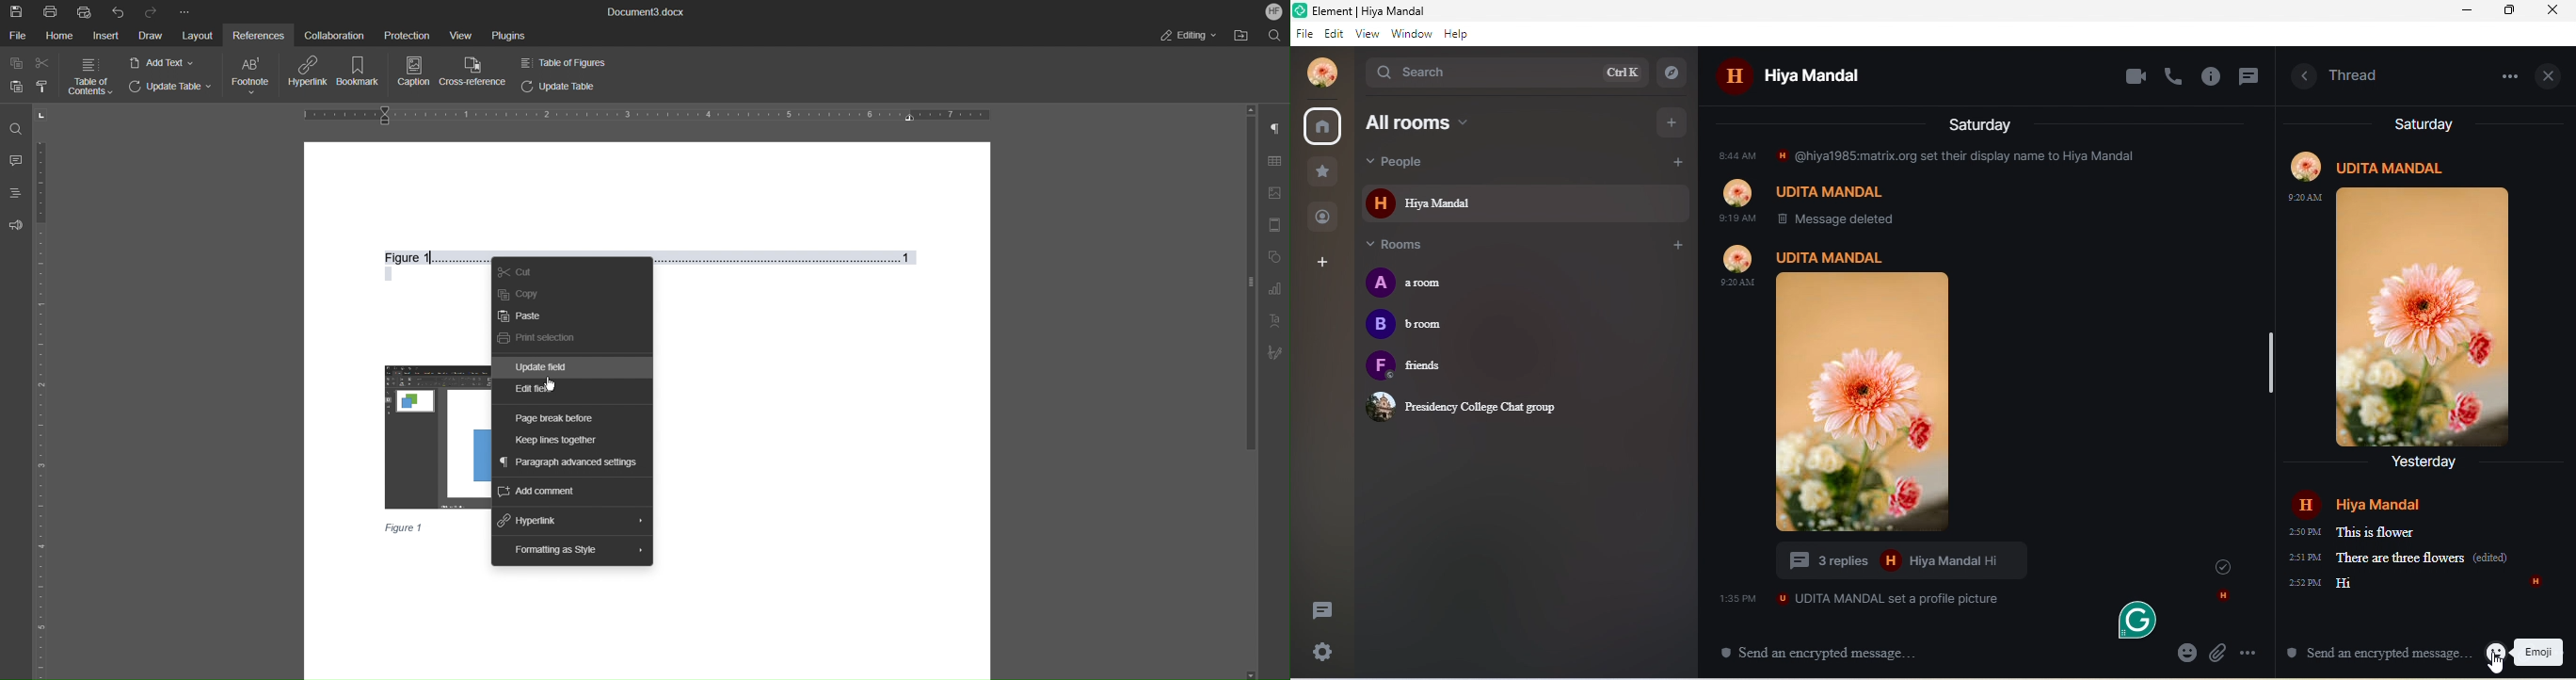  Describe the element at coordinates (2302, 175) in the screenshot. I see `profile image and time` at that location.